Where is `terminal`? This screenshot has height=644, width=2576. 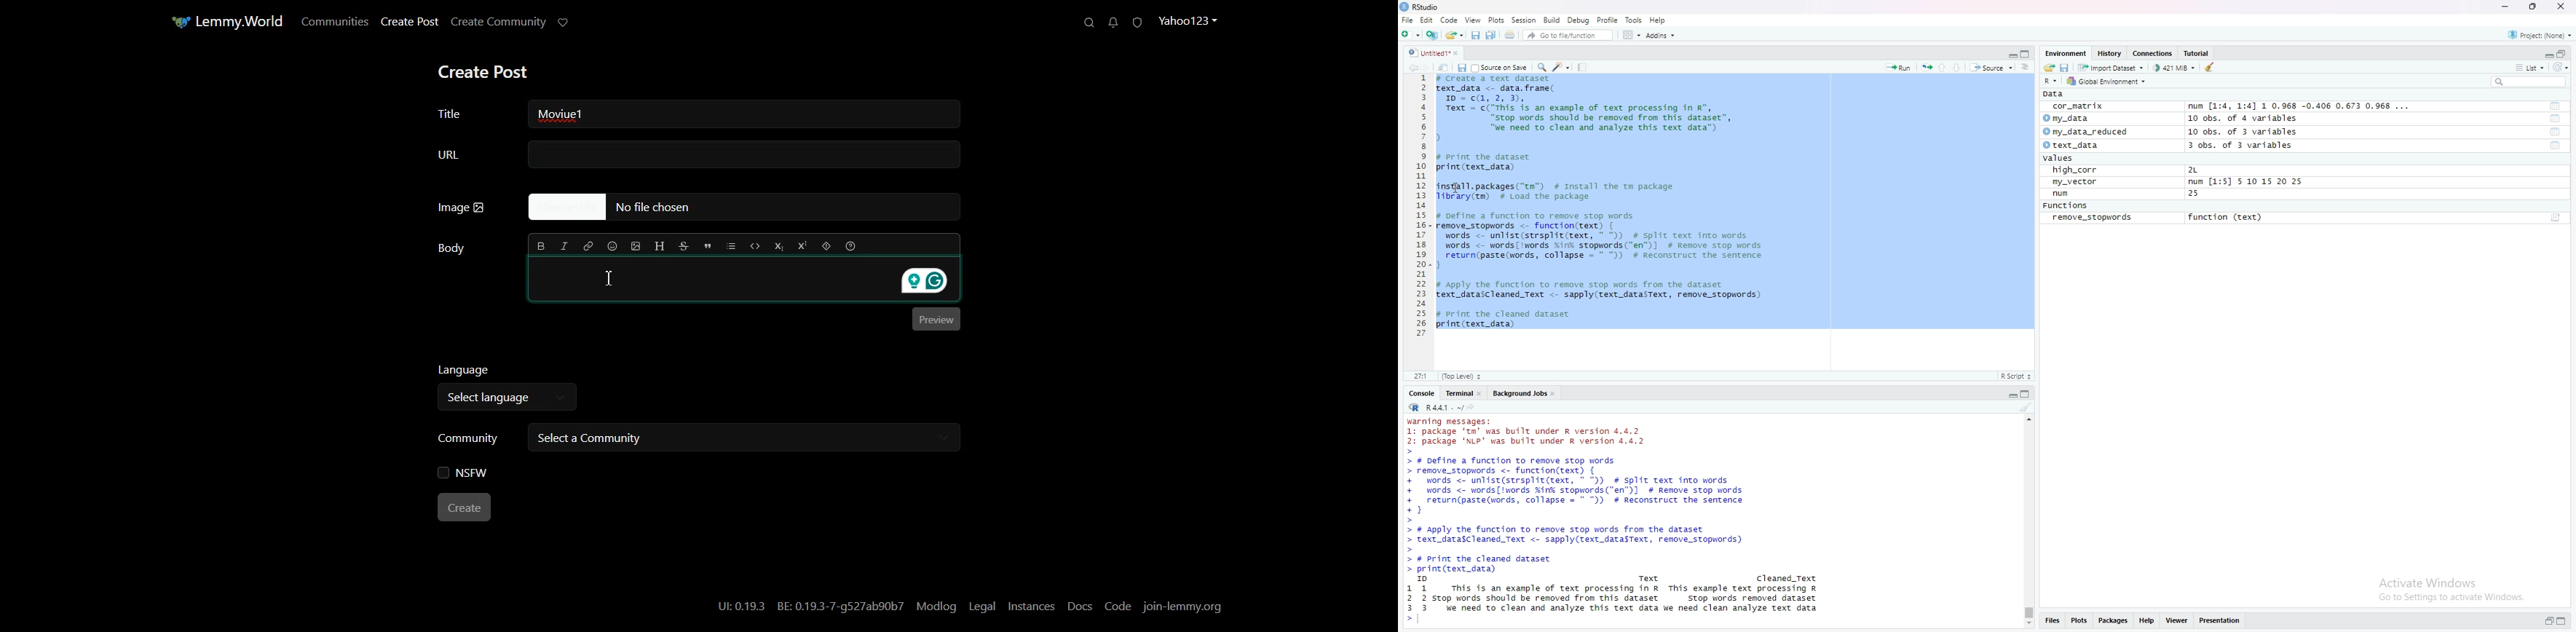
terminal is located at coordinates (1463, 393).